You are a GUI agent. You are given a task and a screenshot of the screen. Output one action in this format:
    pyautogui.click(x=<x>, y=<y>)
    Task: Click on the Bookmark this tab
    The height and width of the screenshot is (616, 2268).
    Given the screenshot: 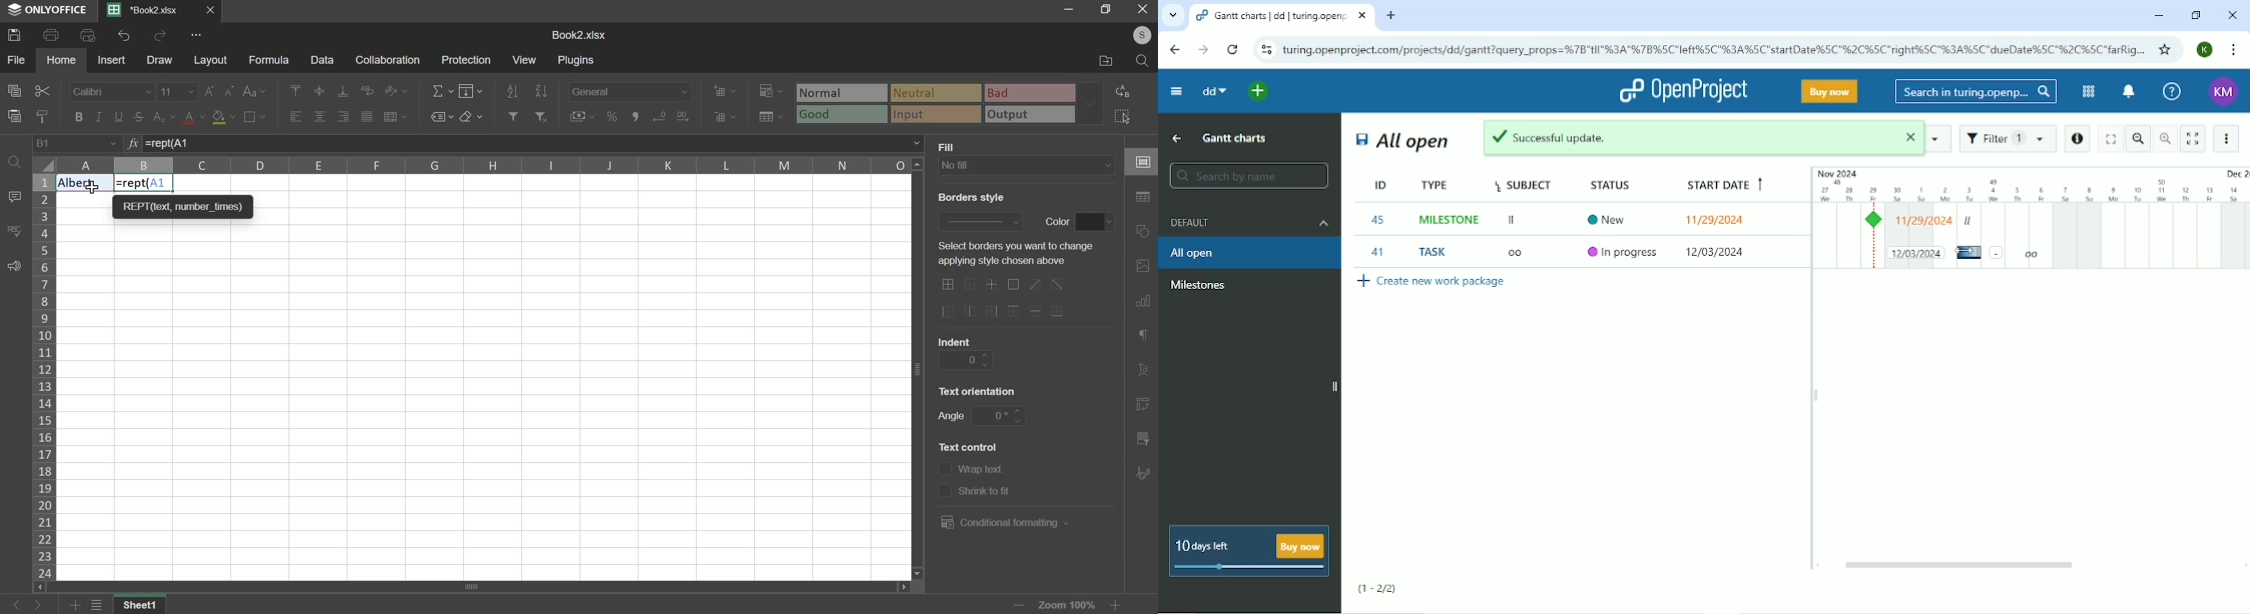 What is the action you would take?
    pyautogui.click(x=2166, y=49)
    